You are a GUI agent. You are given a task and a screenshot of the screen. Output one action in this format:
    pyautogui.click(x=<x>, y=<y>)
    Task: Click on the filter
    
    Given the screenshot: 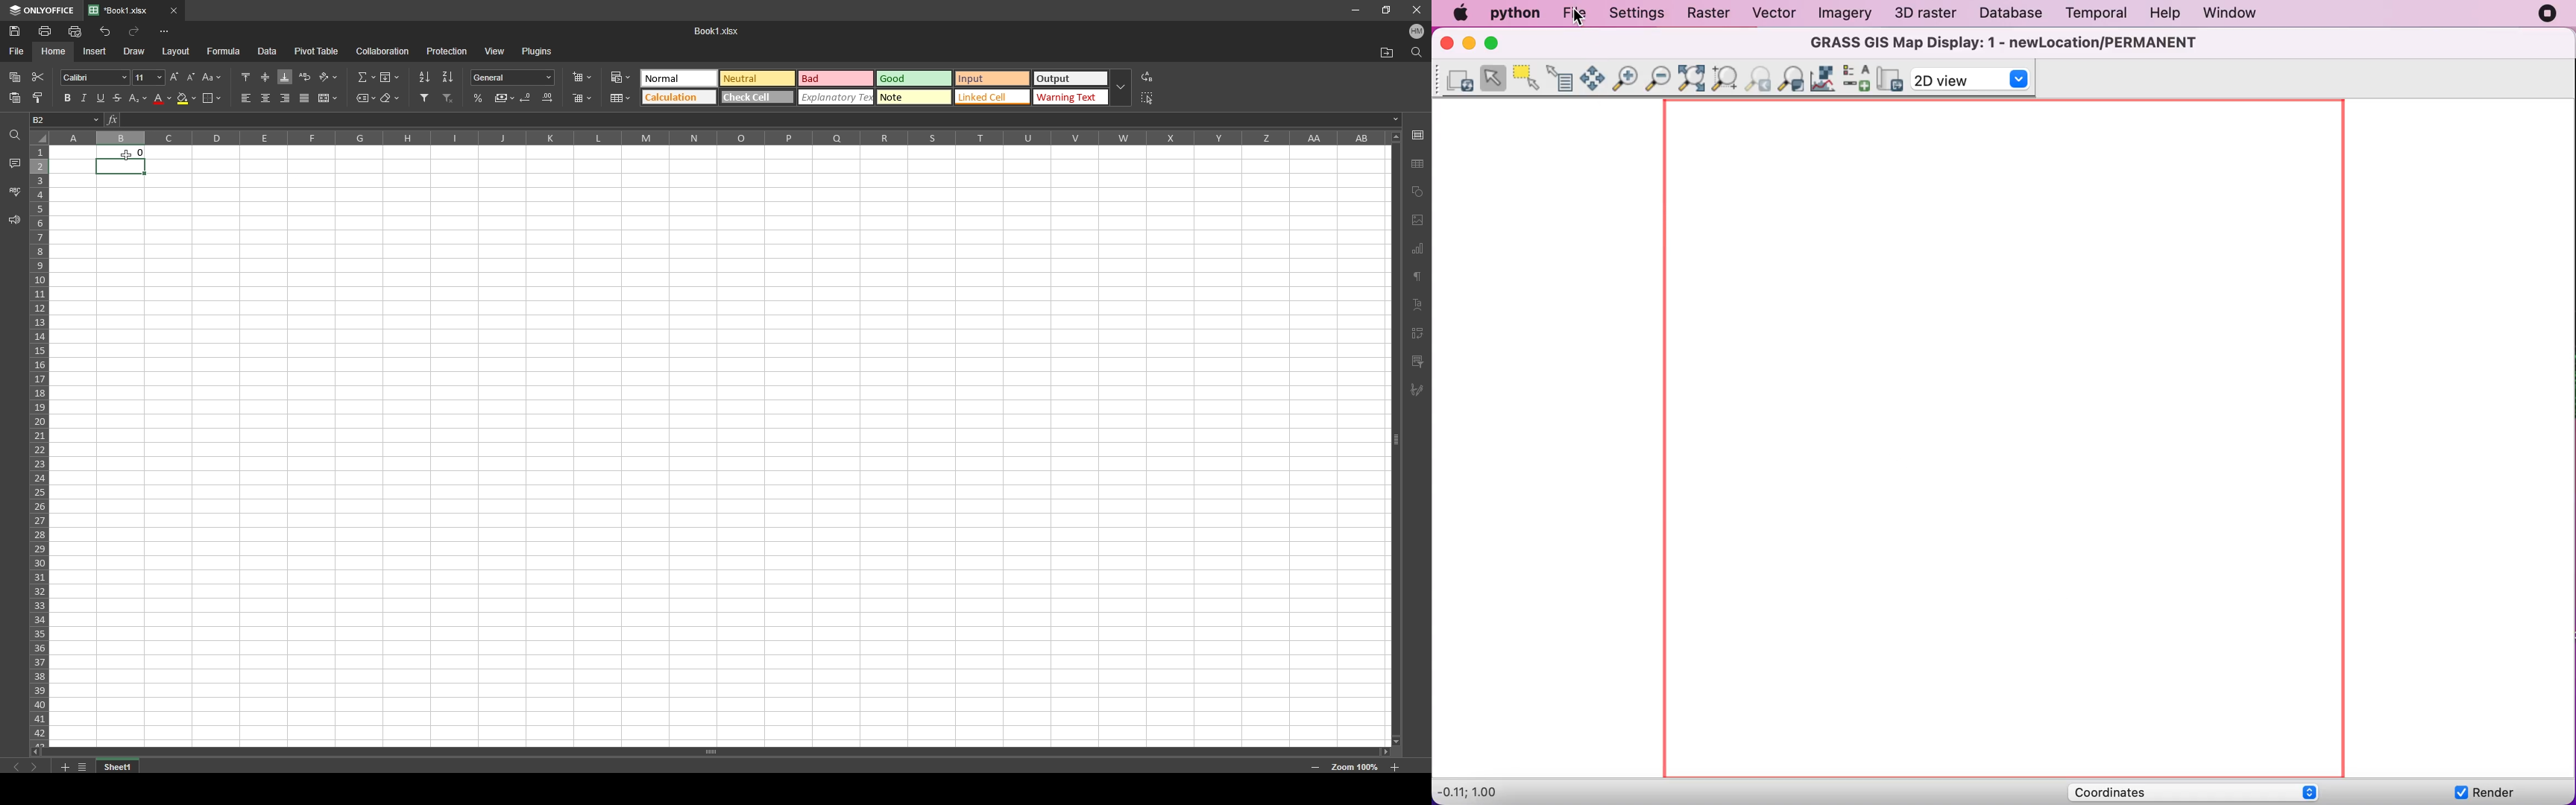 What is the action you would take?
    pyautogui.click(x=425, y=98)
    